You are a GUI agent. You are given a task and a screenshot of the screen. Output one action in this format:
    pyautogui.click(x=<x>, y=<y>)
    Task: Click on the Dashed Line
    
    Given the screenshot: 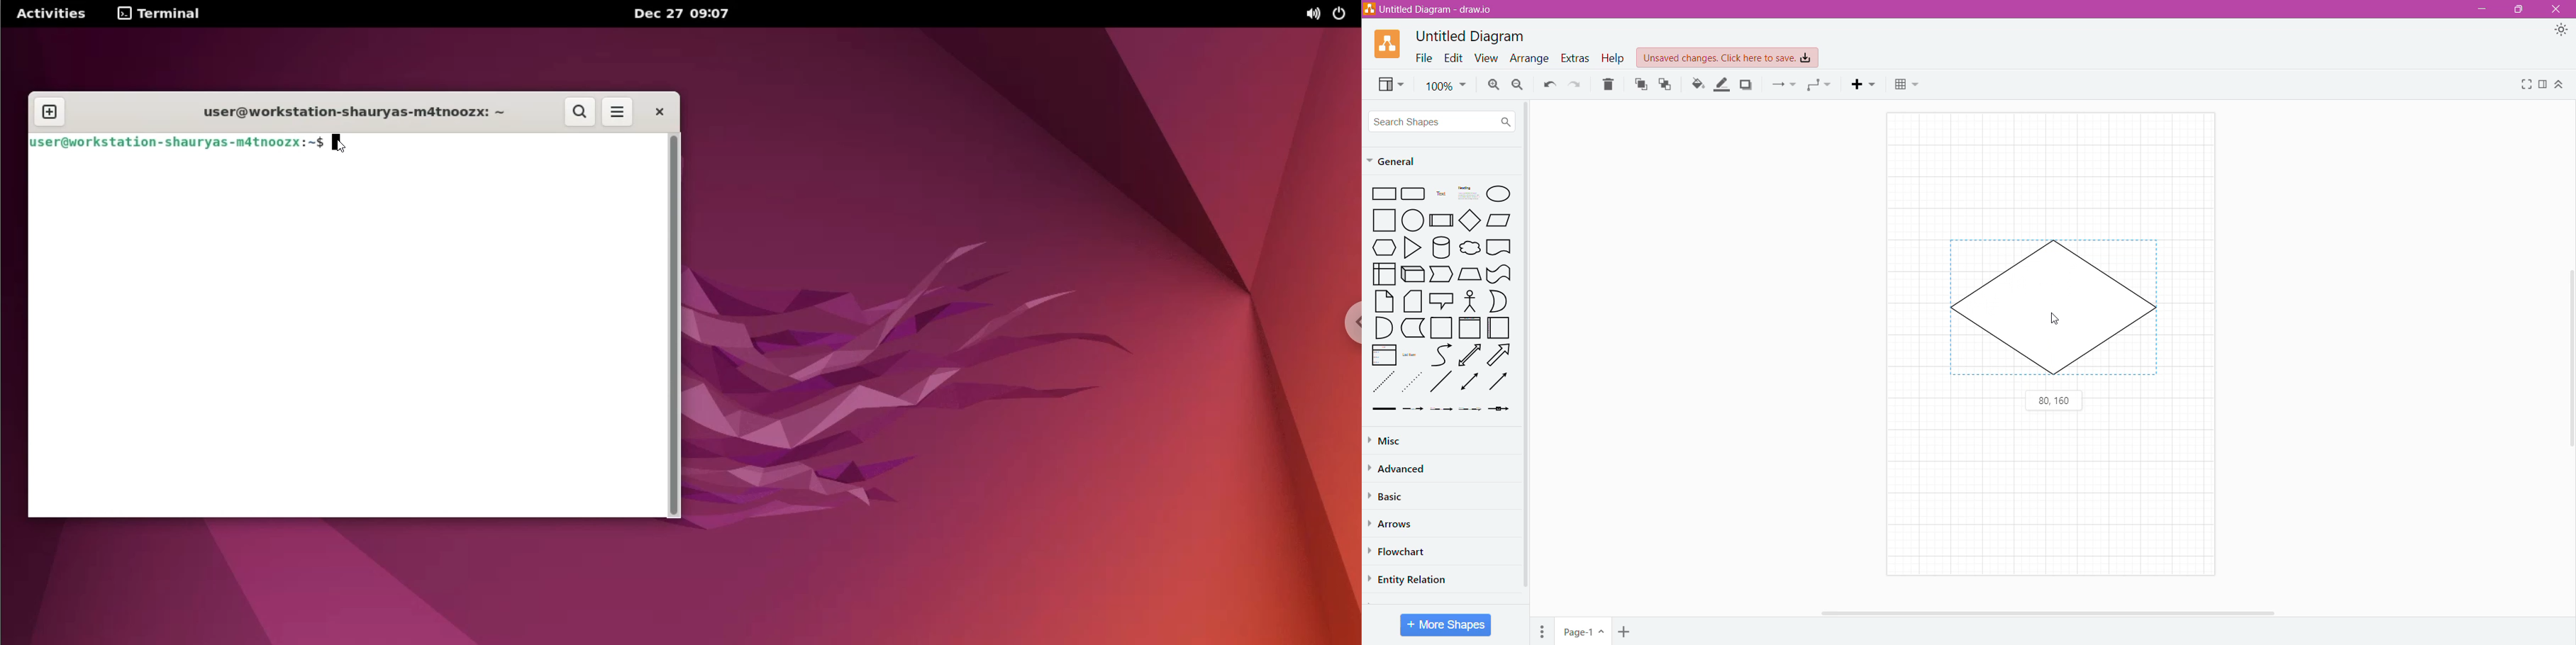 What is the action you would take?
    pyautogui.click(x=1384, y=385)
    